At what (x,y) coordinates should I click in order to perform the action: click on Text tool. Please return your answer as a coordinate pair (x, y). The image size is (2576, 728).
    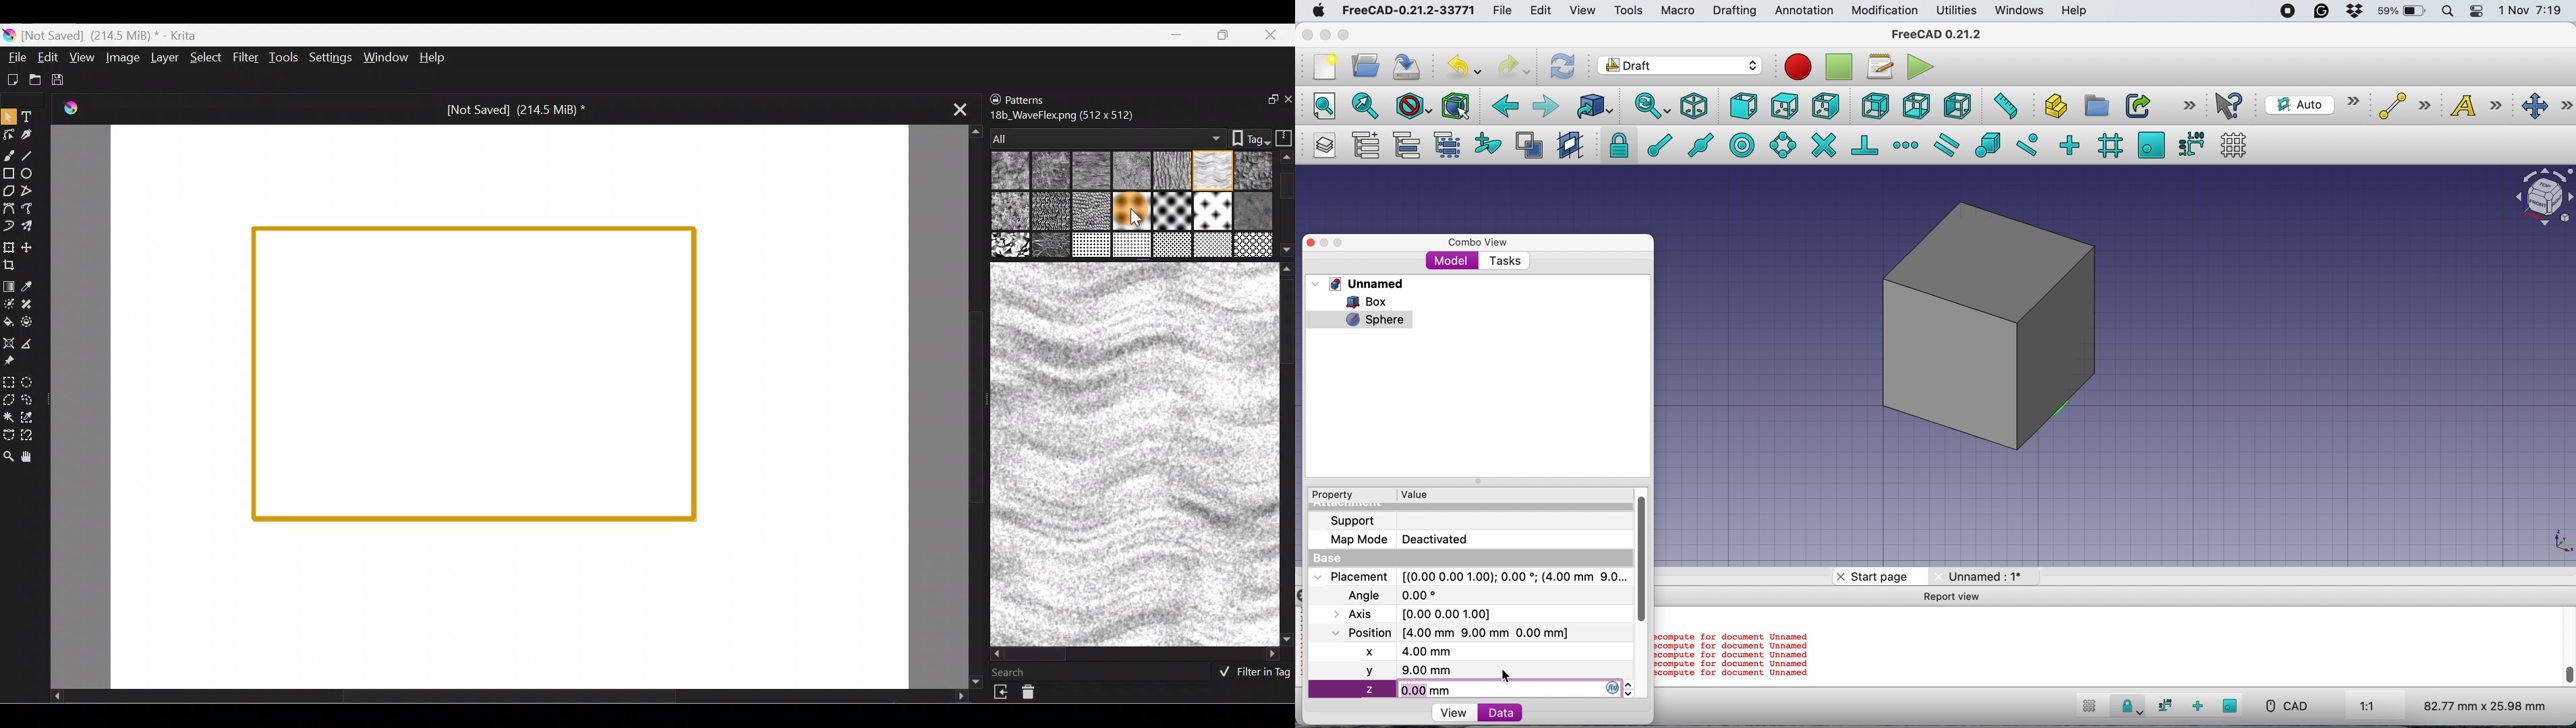
    Looking at the image, I should click on (30, 116).